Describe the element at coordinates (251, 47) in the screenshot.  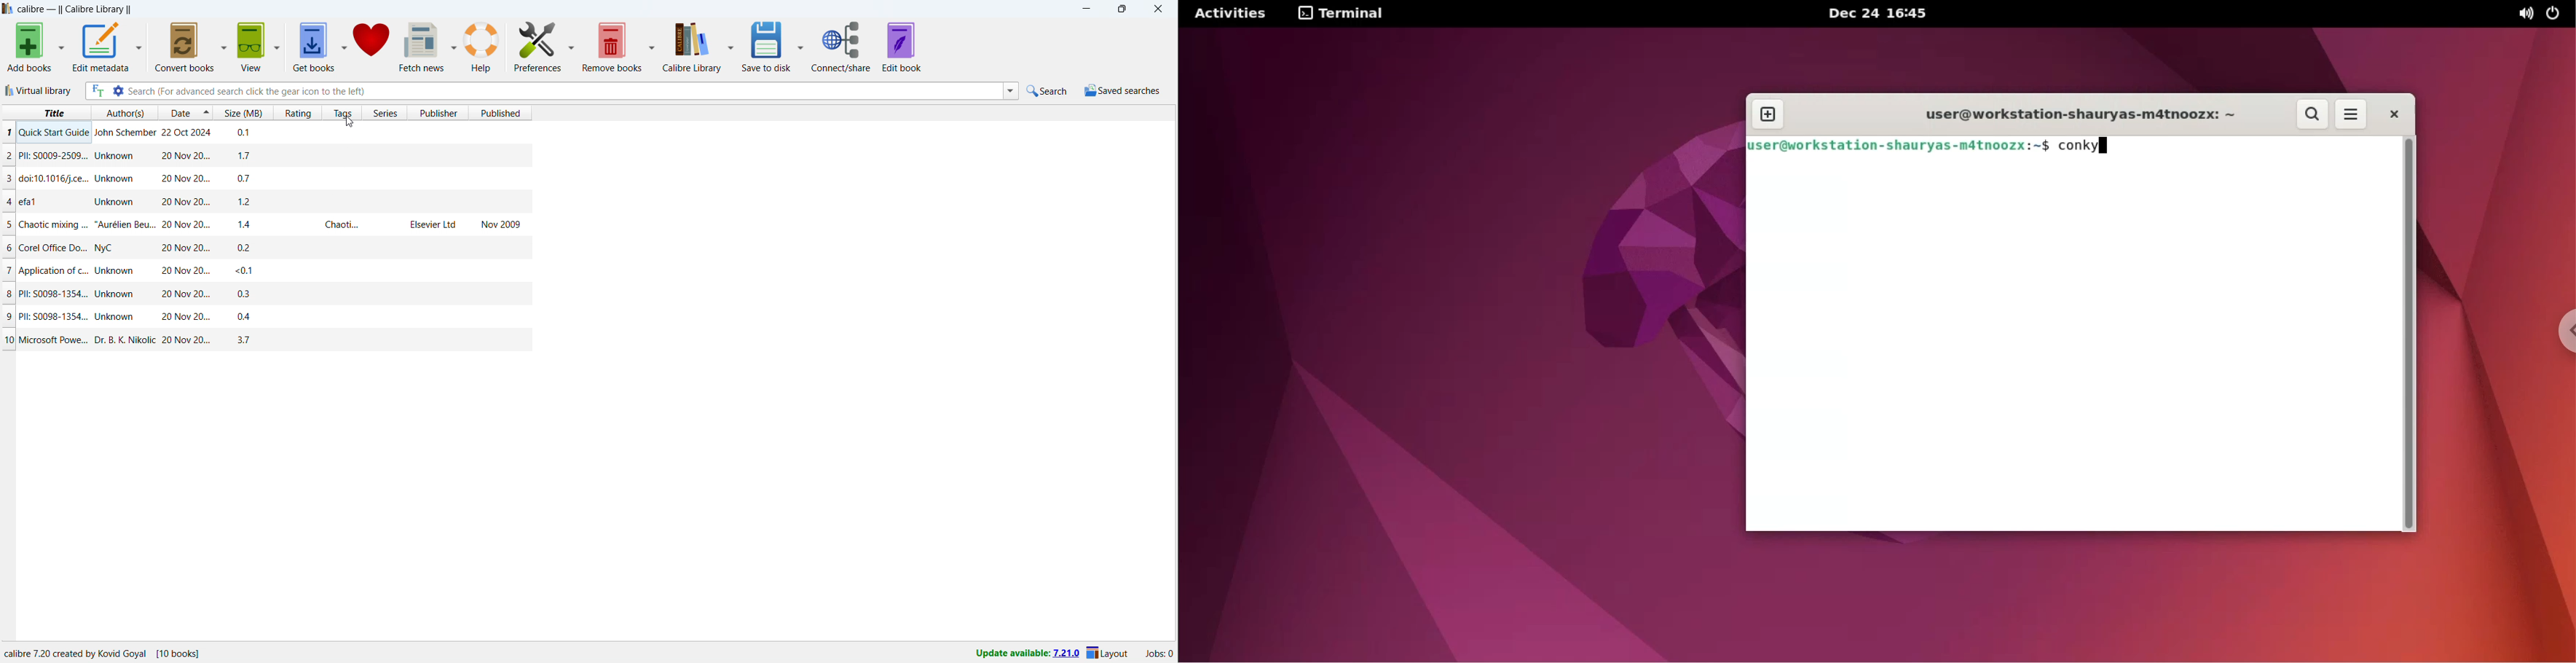
I see `view` at that location.